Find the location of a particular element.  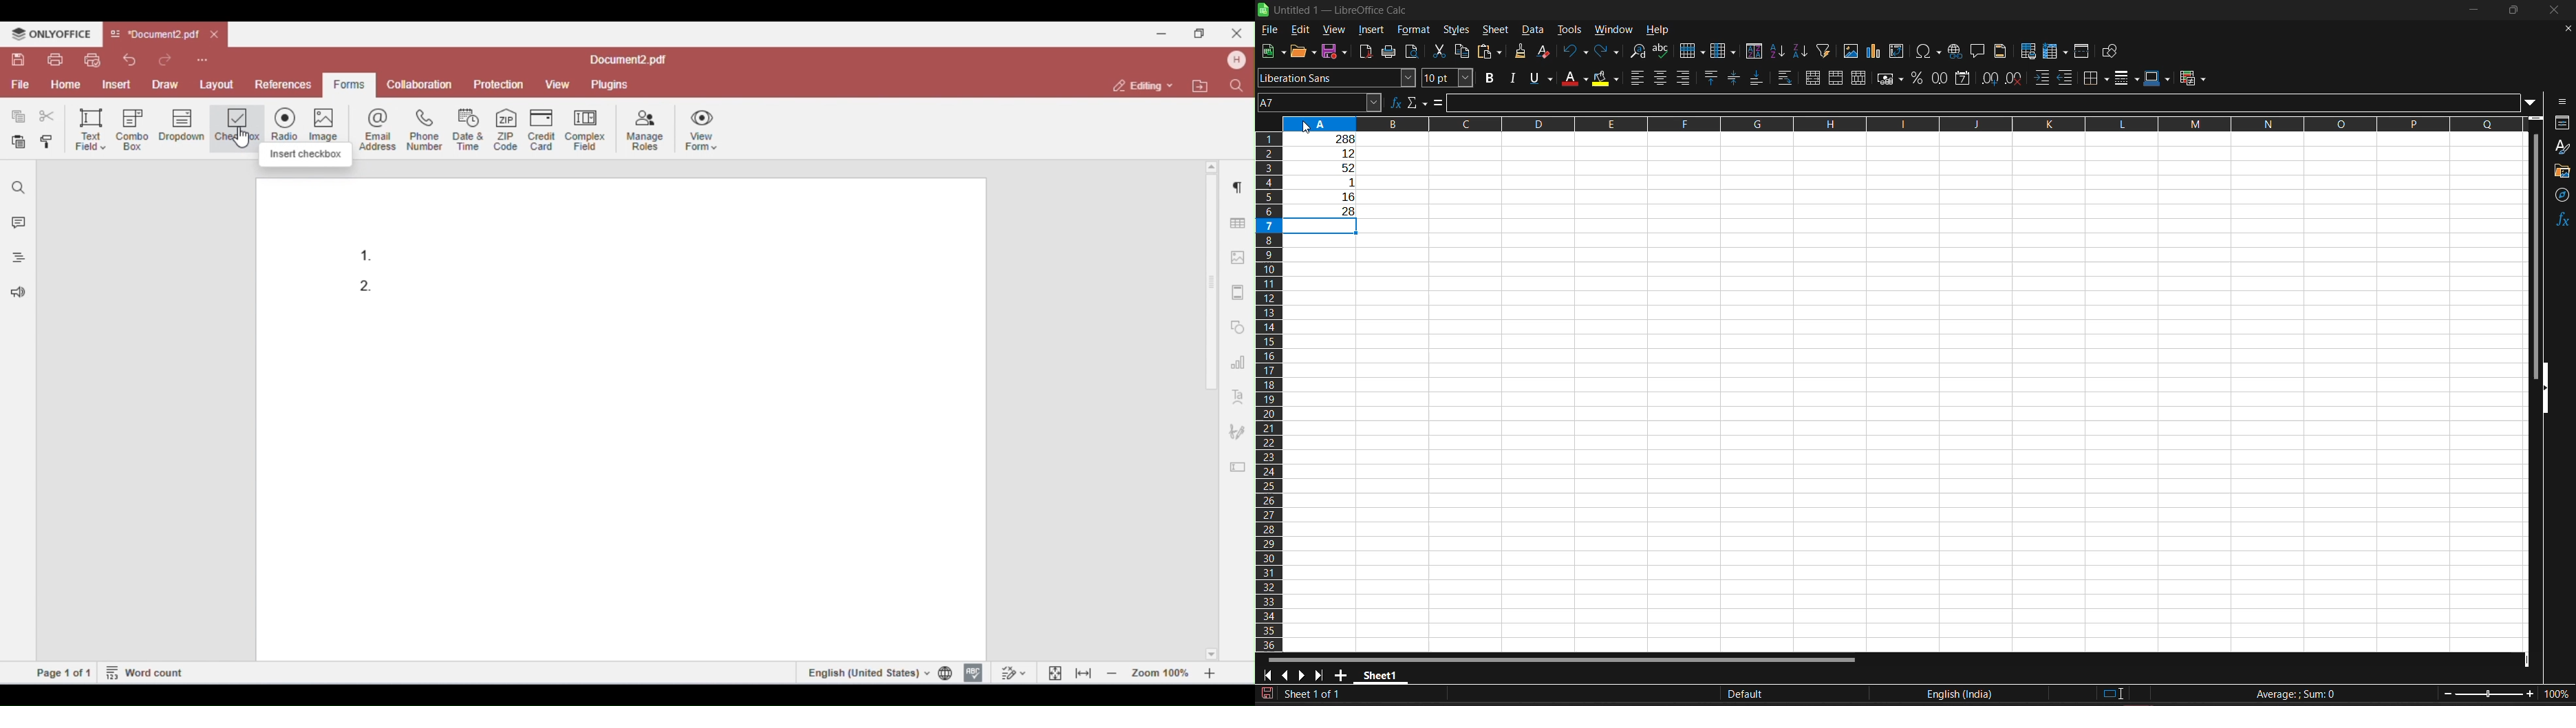

borders is located at coordinates (2095, 78).